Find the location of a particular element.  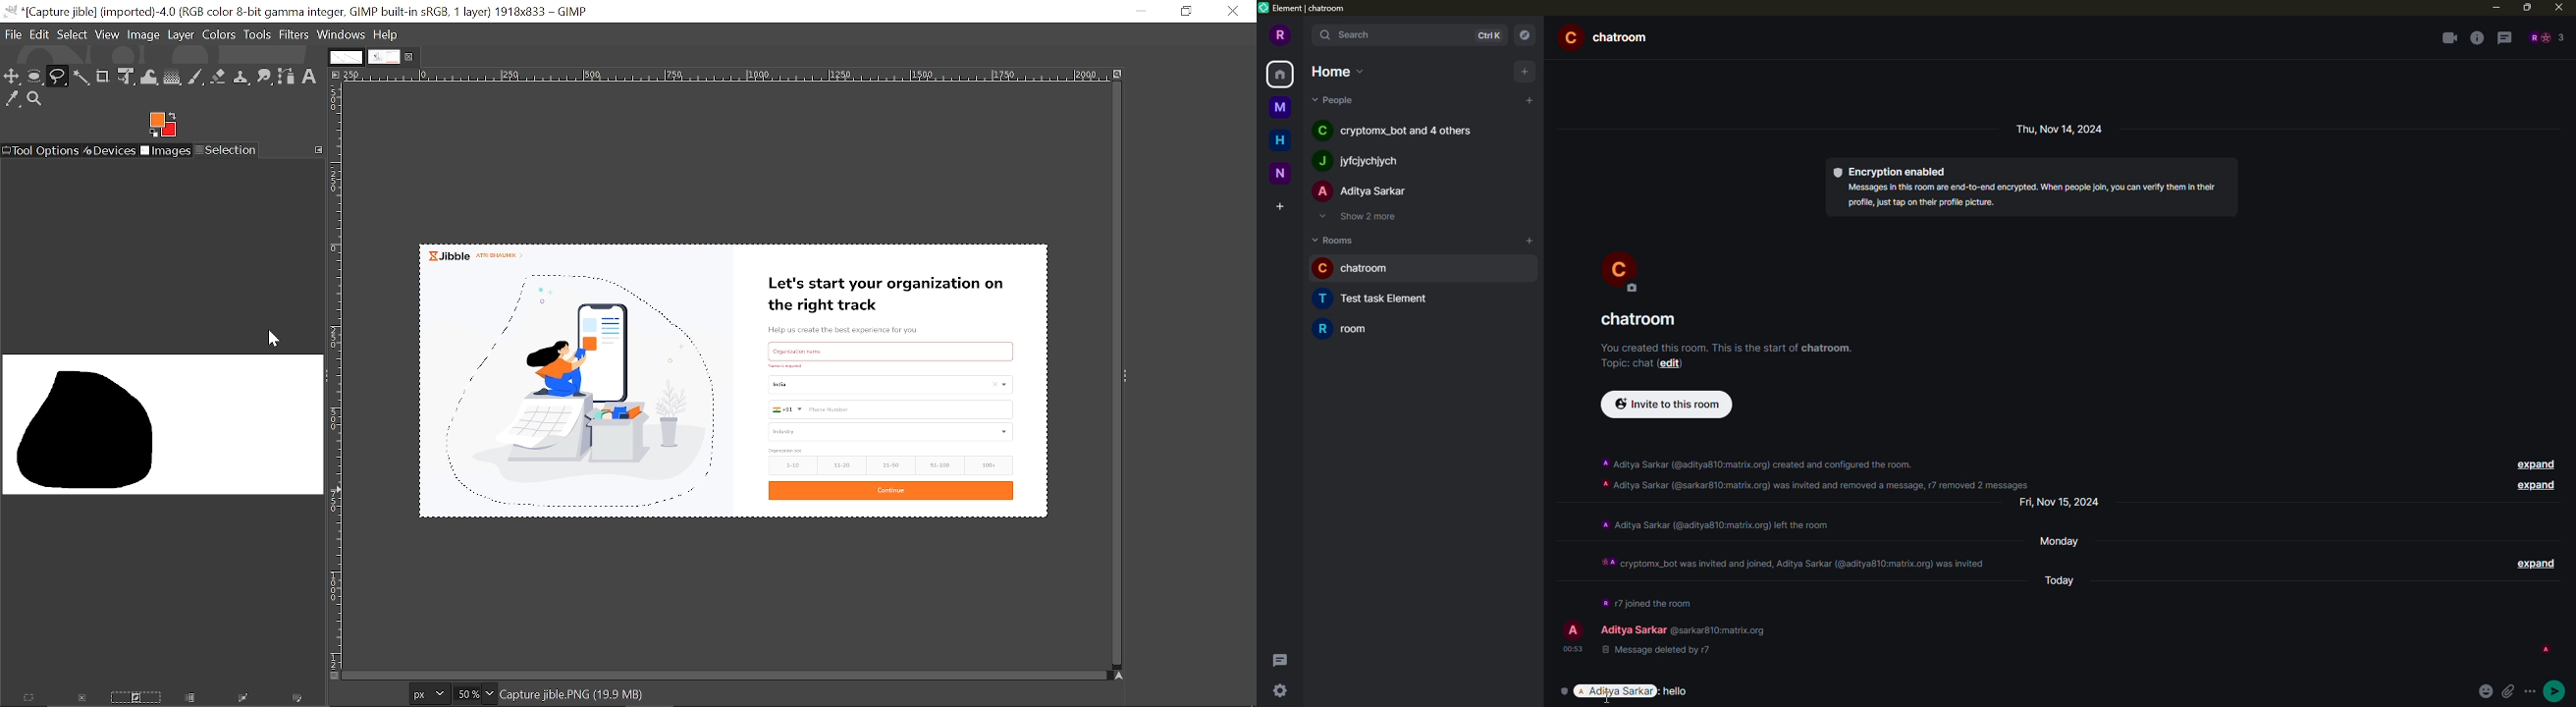

threads is located at coordinates (1279, 660).